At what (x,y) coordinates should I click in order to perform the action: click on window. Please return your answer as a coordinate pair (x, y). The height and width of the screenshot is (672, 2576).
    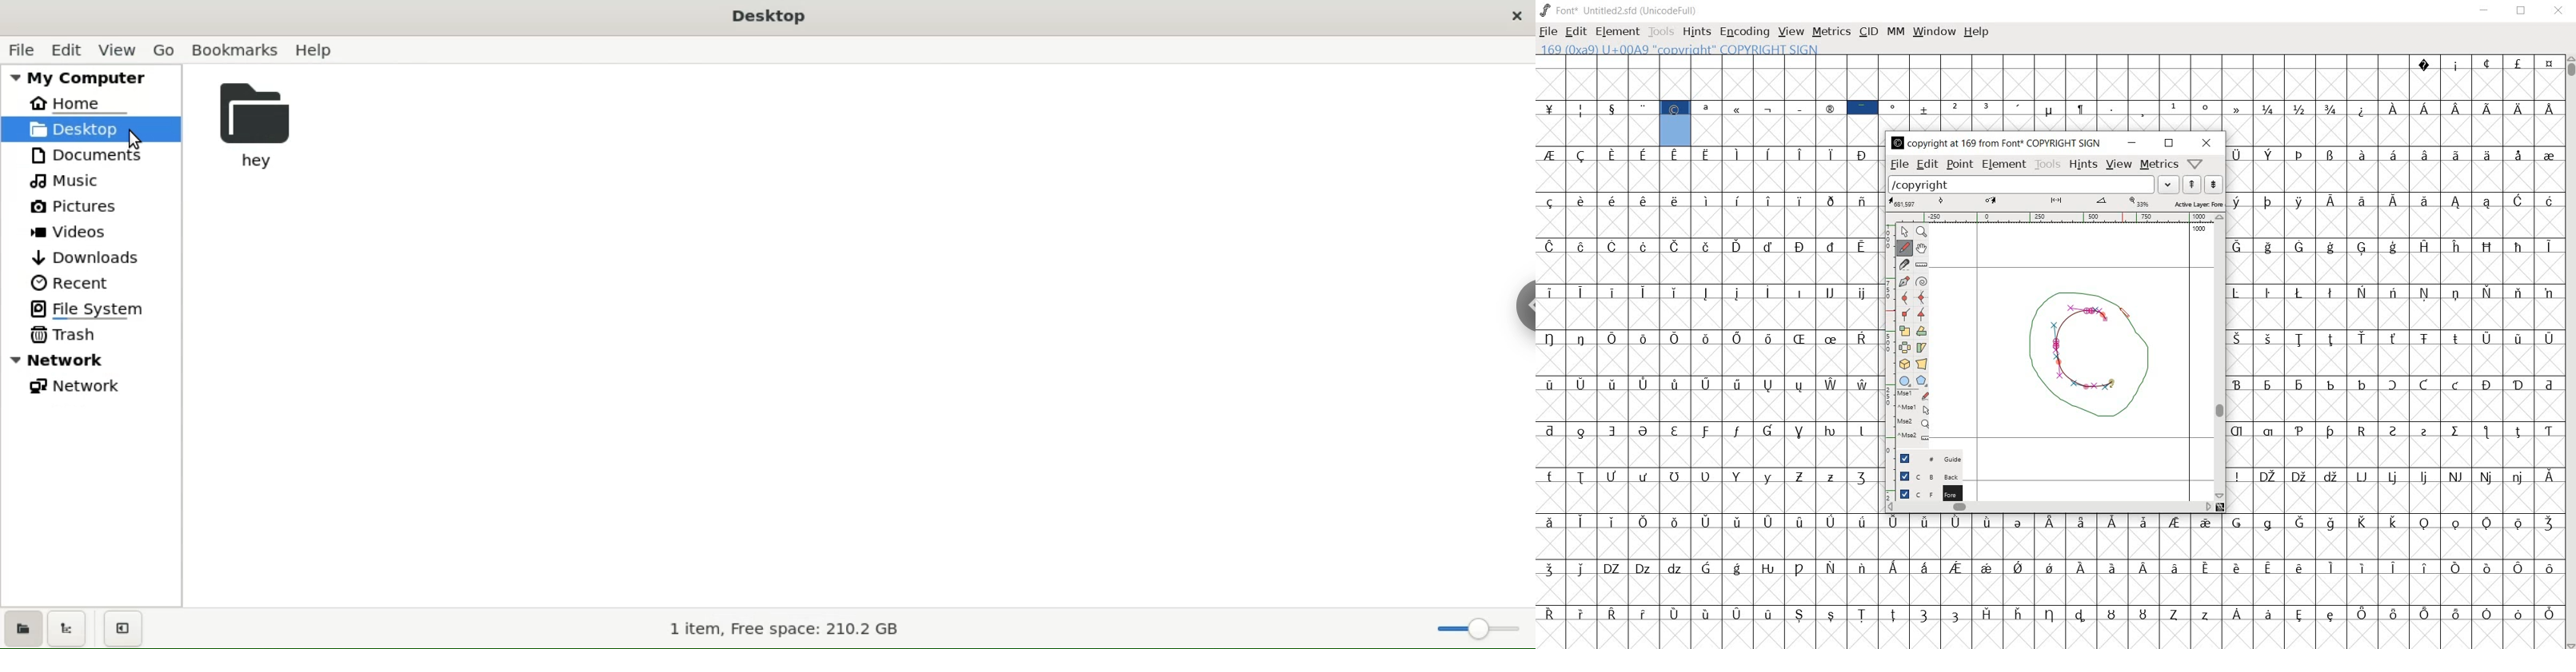
    Looking at the image, I should click on (1933, 31).